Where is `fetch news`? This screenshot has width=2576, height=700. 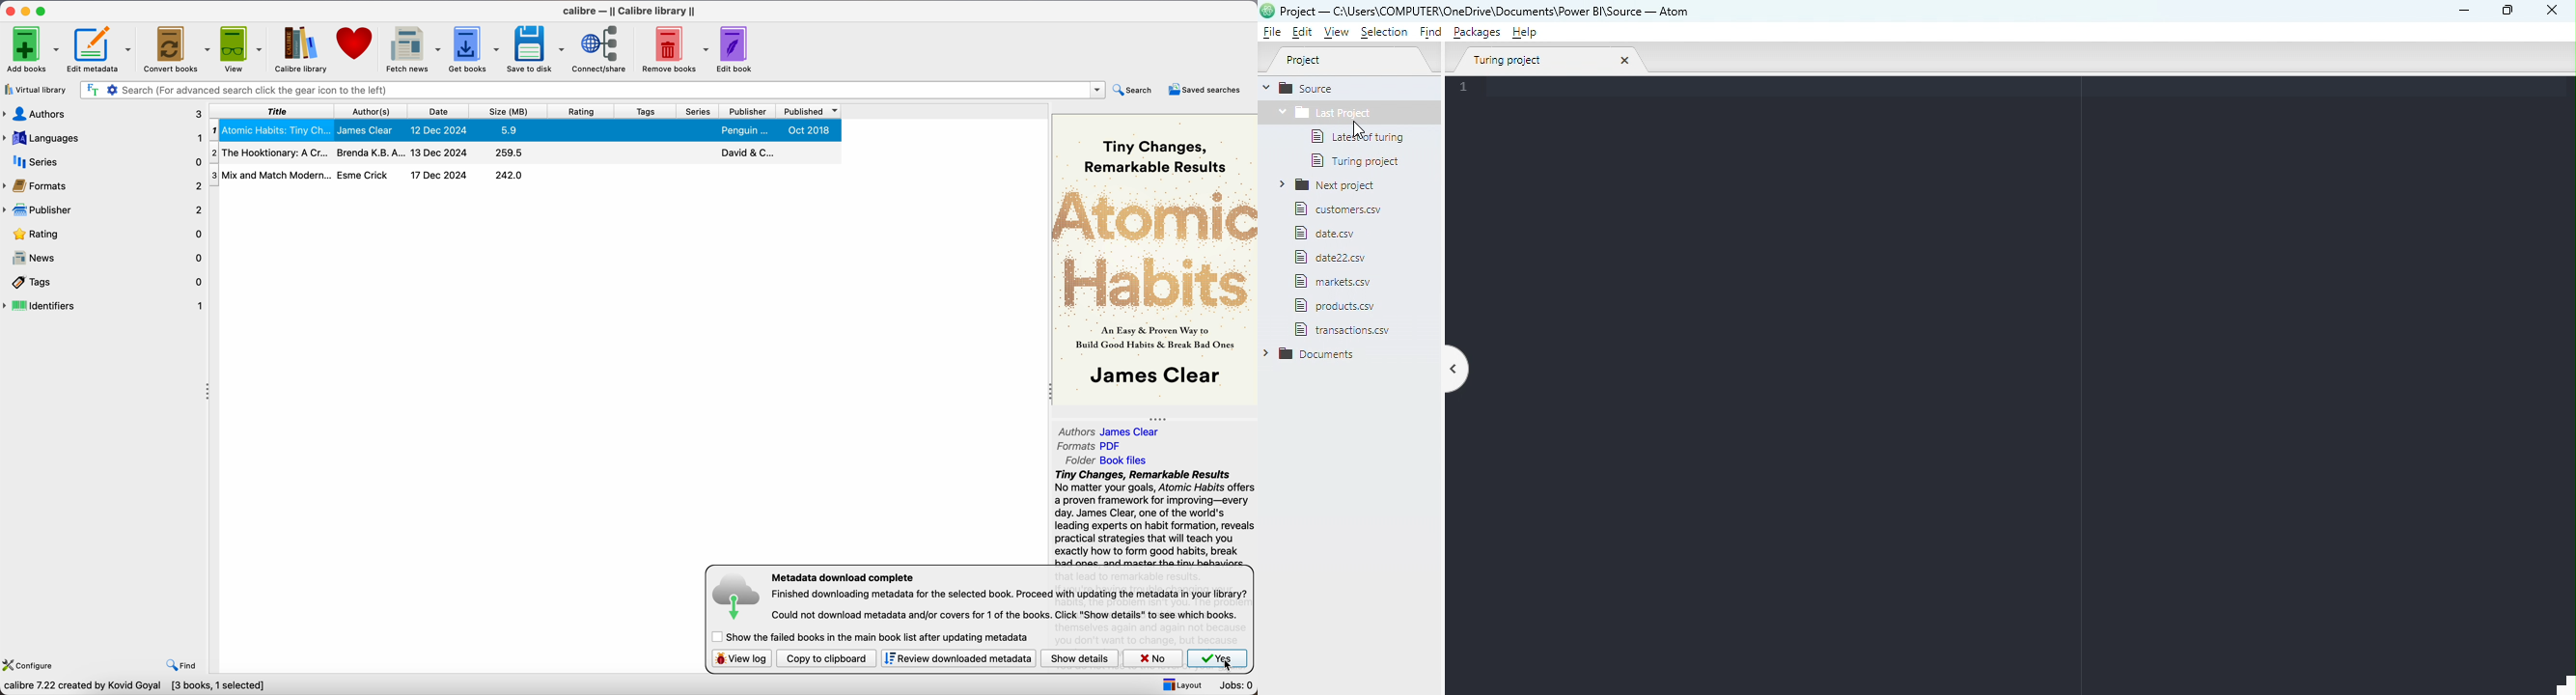 fetch news is located at coordinates (413, 50).